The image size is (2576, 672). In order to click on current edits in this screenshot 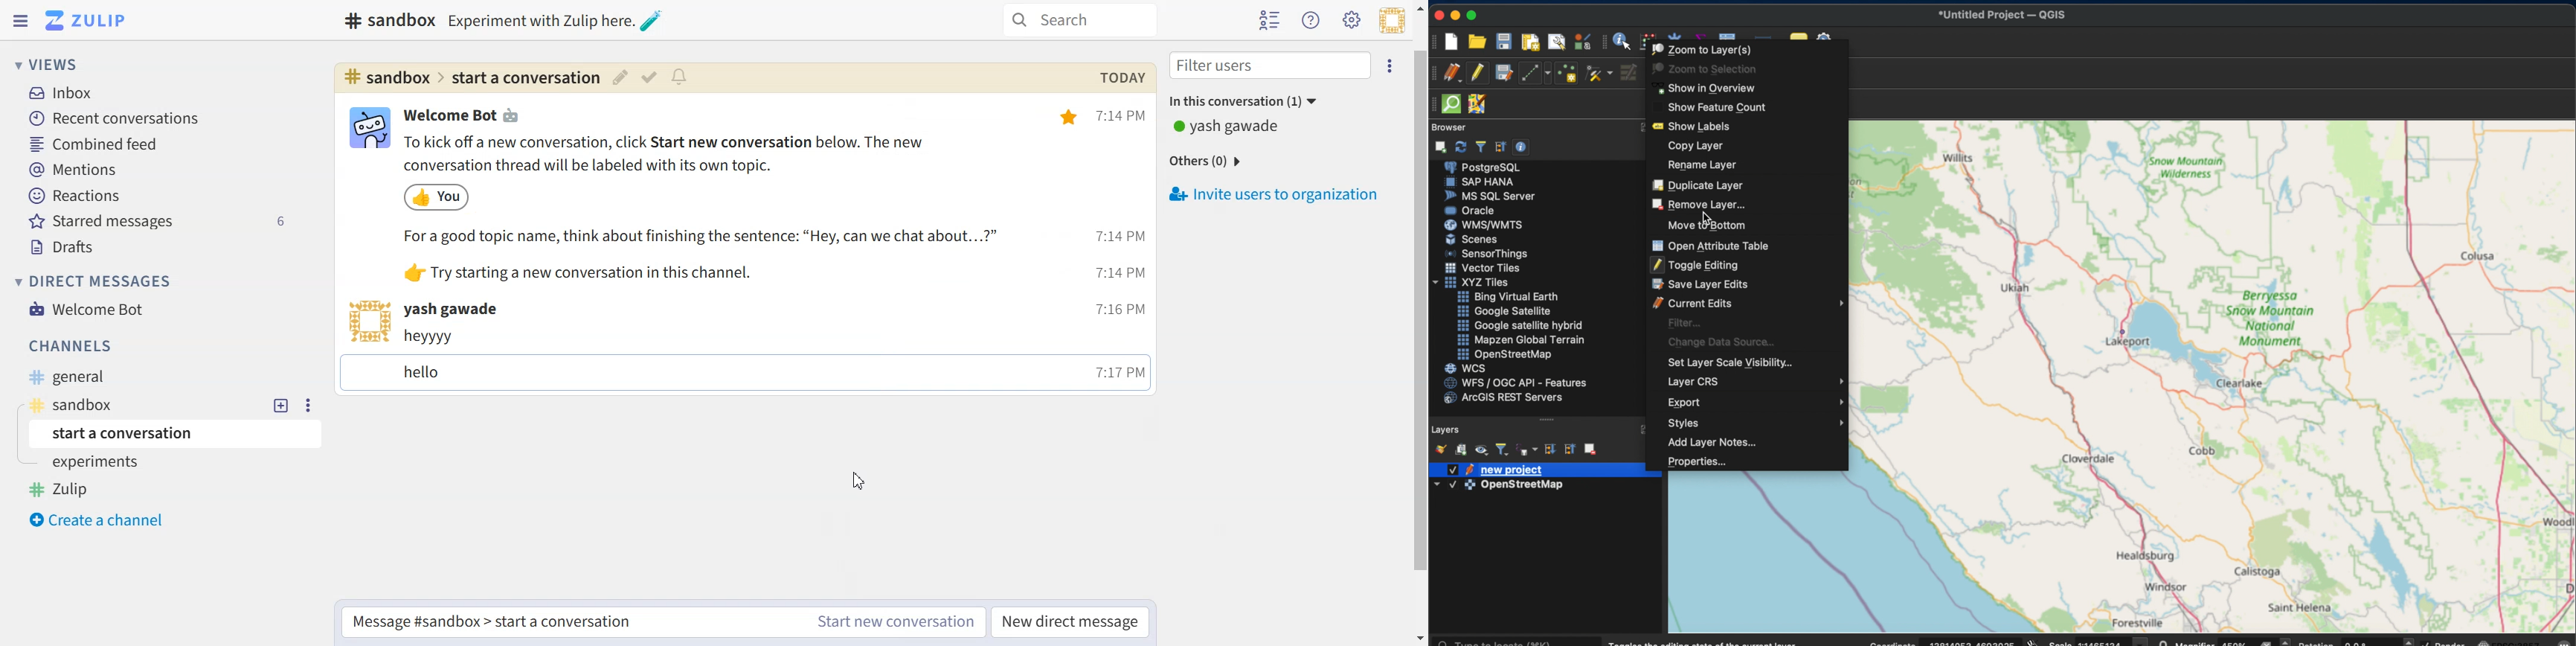, I will do `click(1454, 74)`.